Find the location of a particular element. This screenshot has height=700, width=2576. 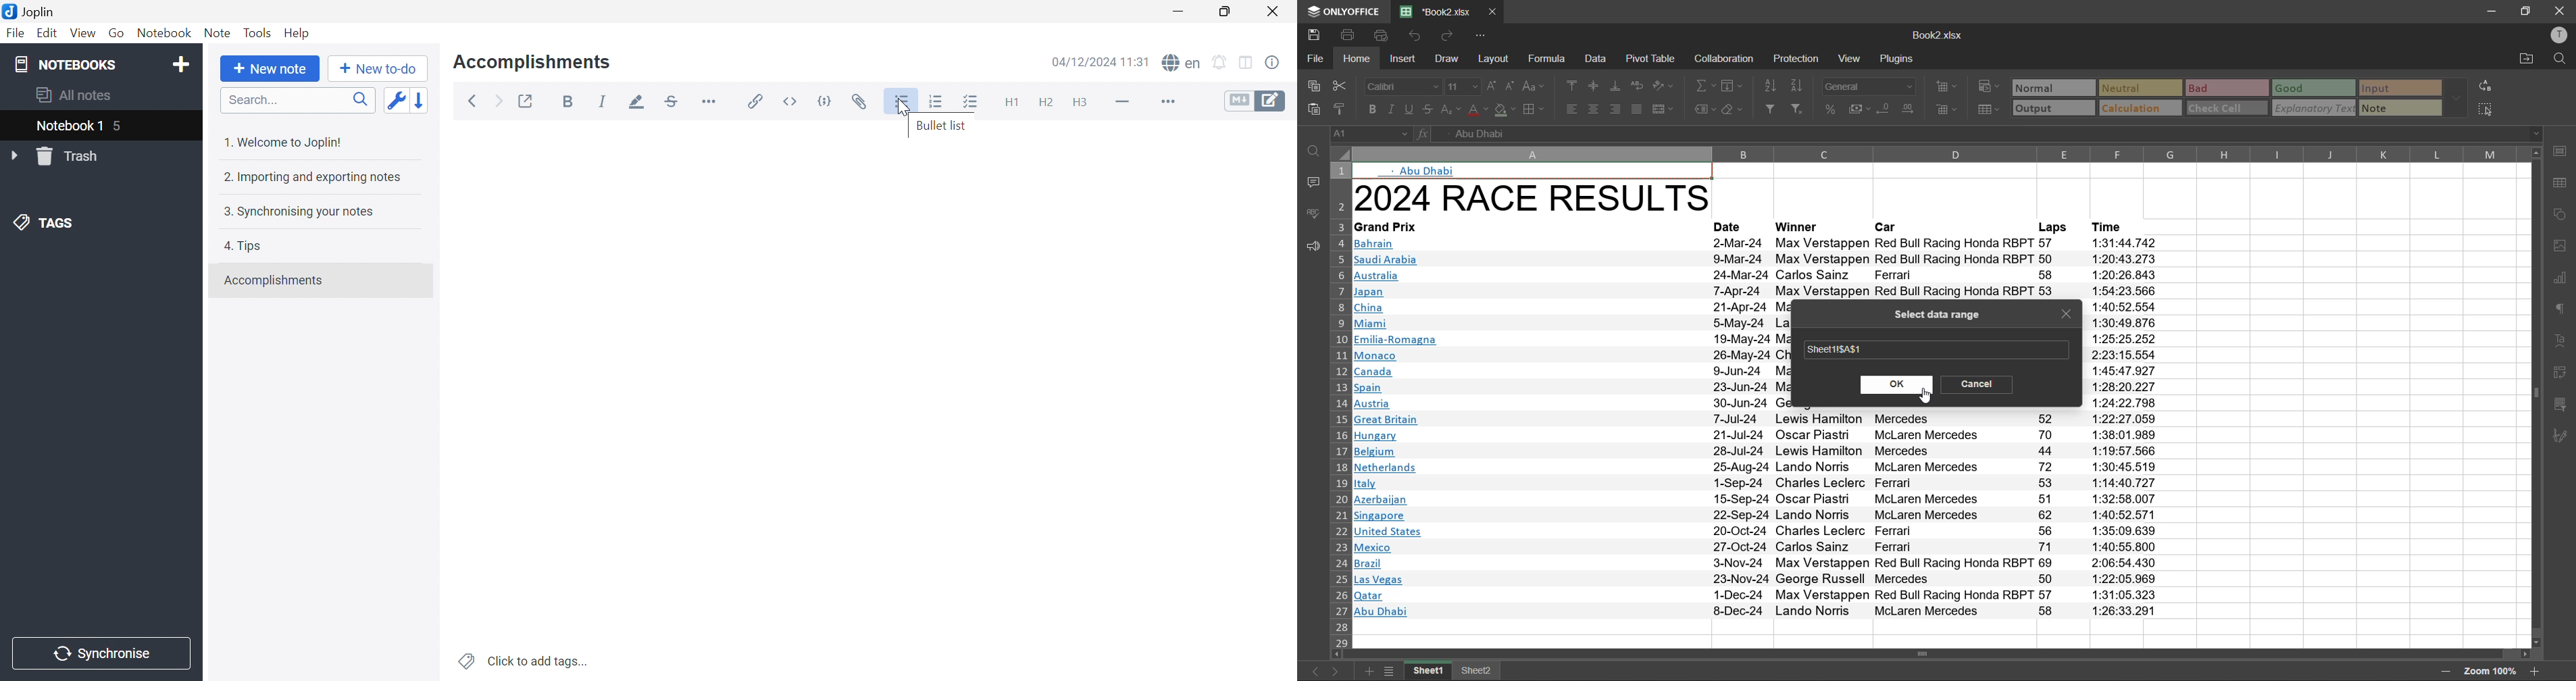

More is located at coordinates (1169, 103).